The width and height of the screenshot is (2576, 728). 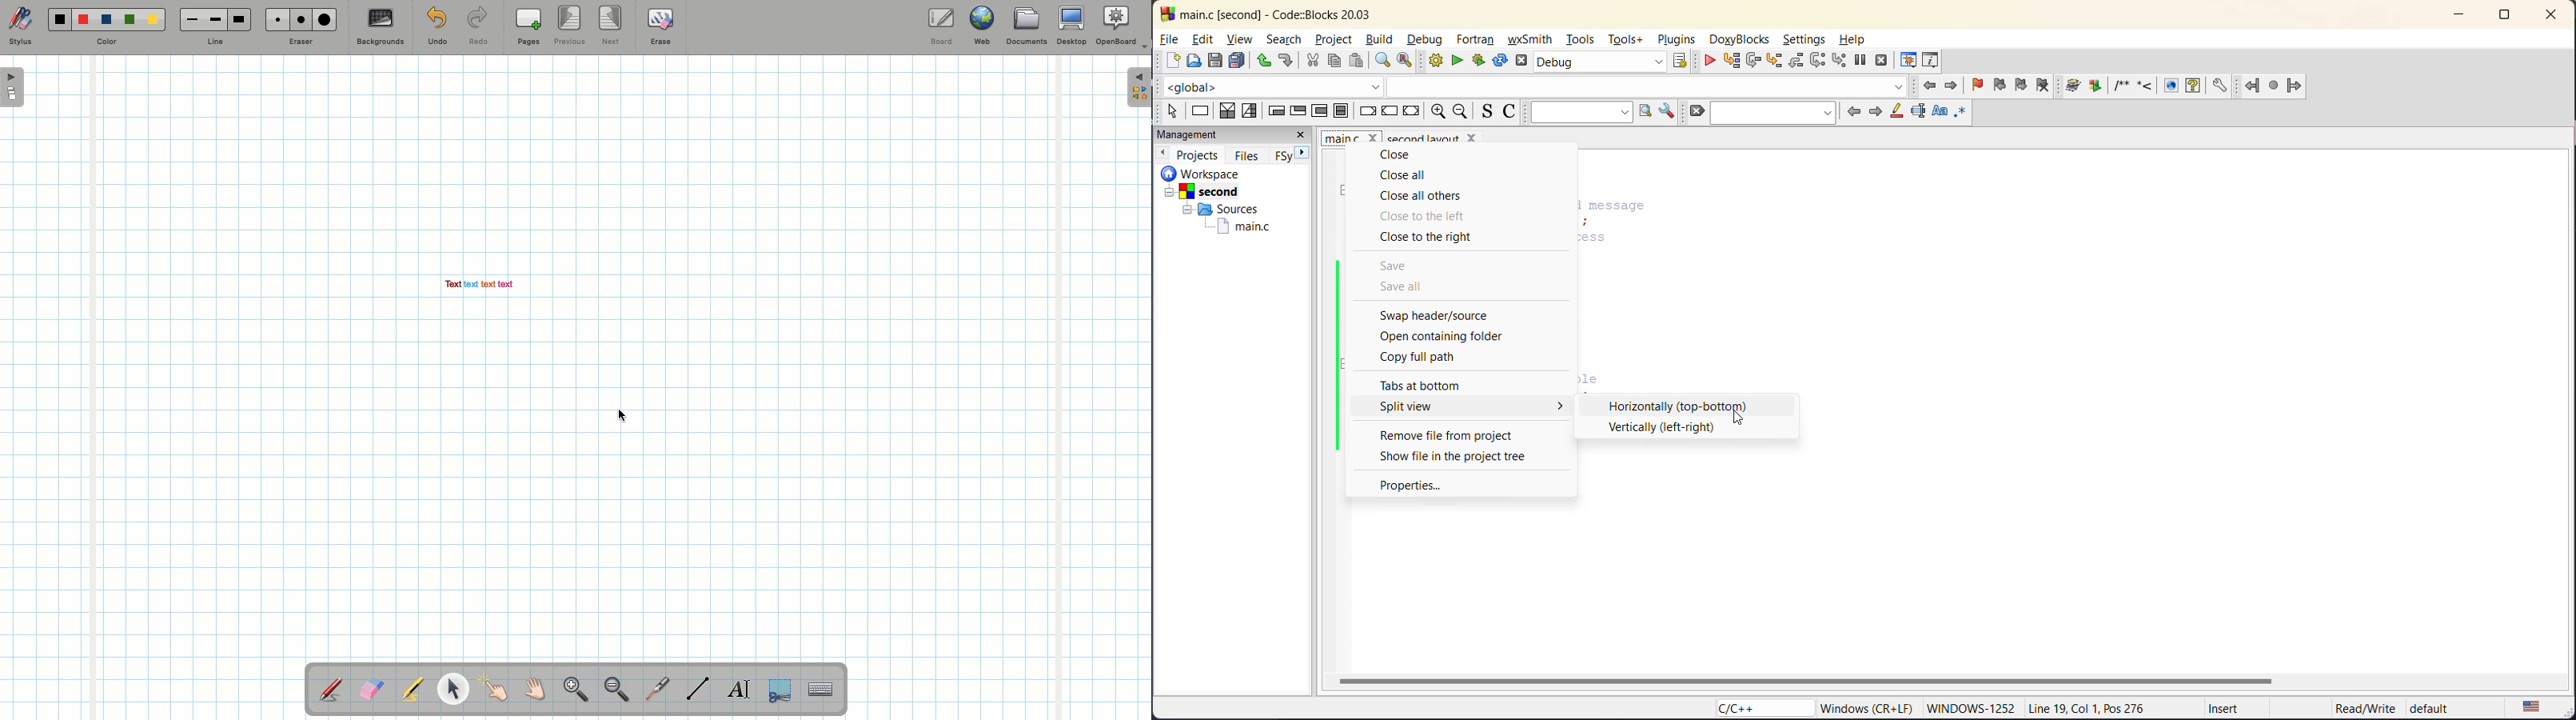 What do you see at coordinates (1277, 111) in the screenshot?
I see `entry condition loop` at bounding box center [1277, 111].